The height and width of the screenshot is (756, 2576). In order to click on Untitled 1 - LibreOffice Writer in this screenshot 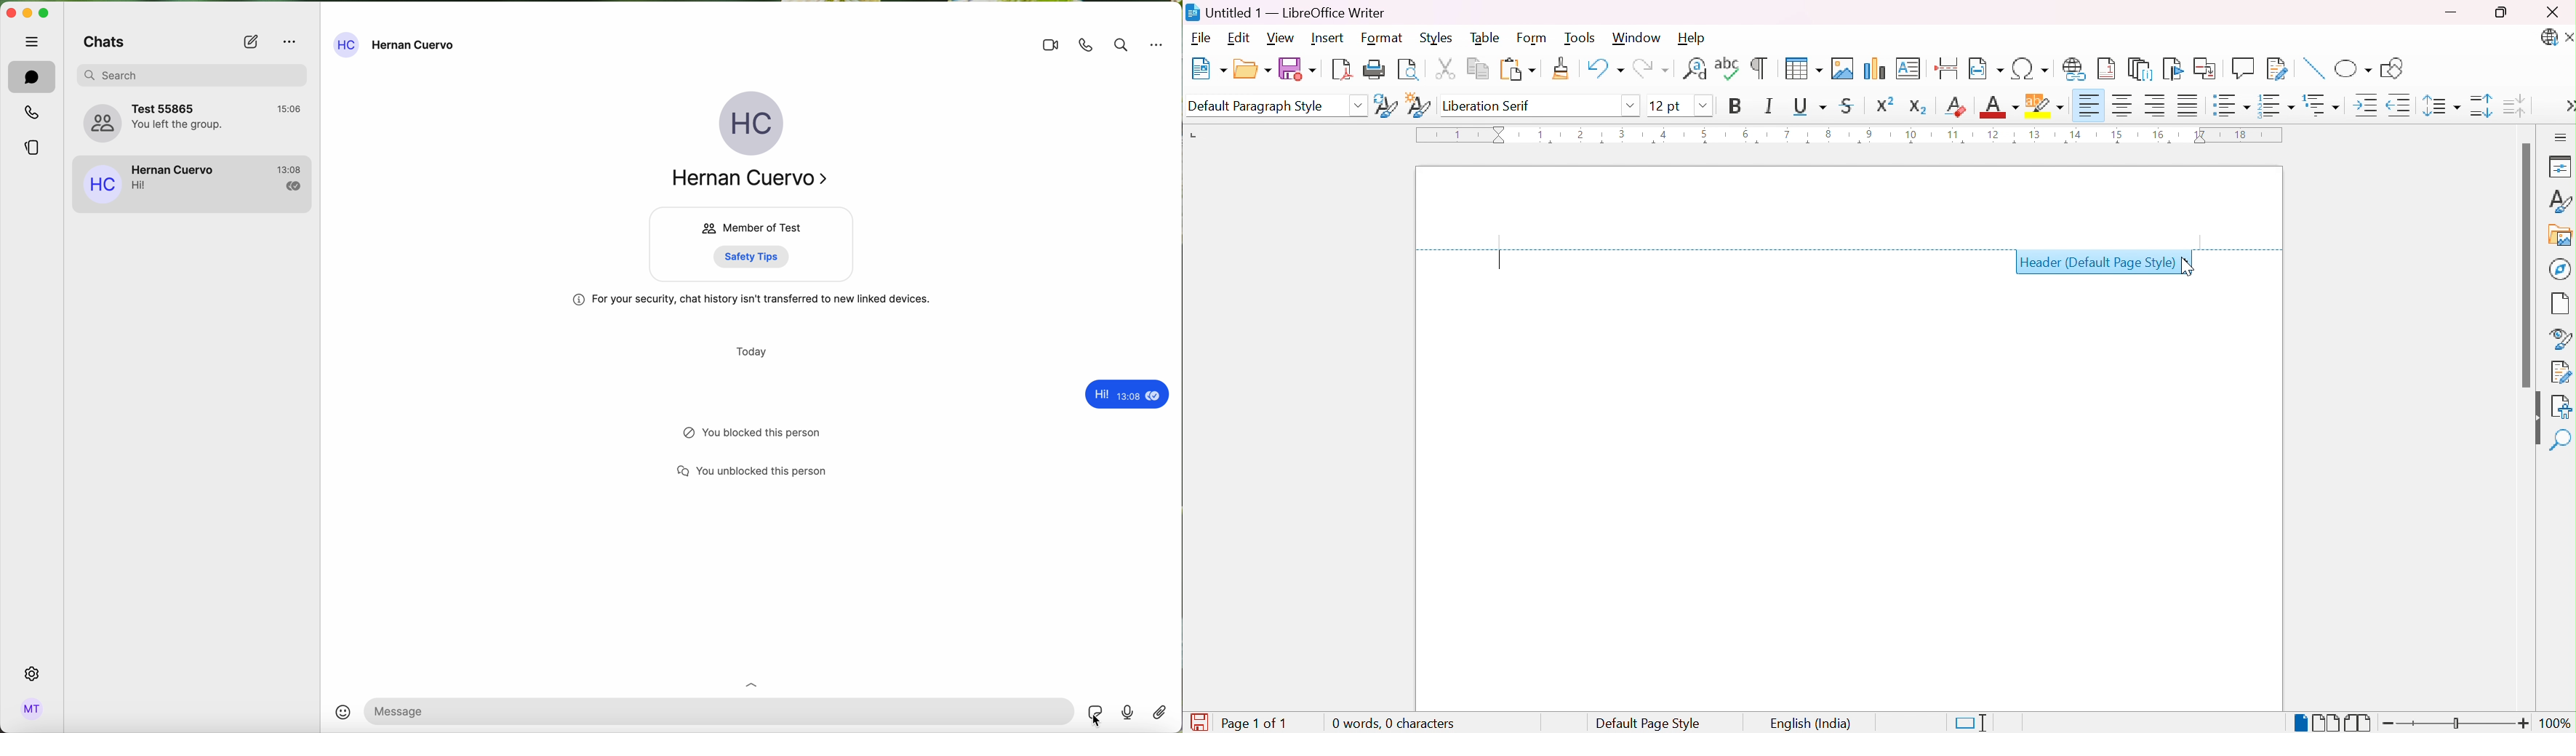, I will do `click(1285, 12)`.